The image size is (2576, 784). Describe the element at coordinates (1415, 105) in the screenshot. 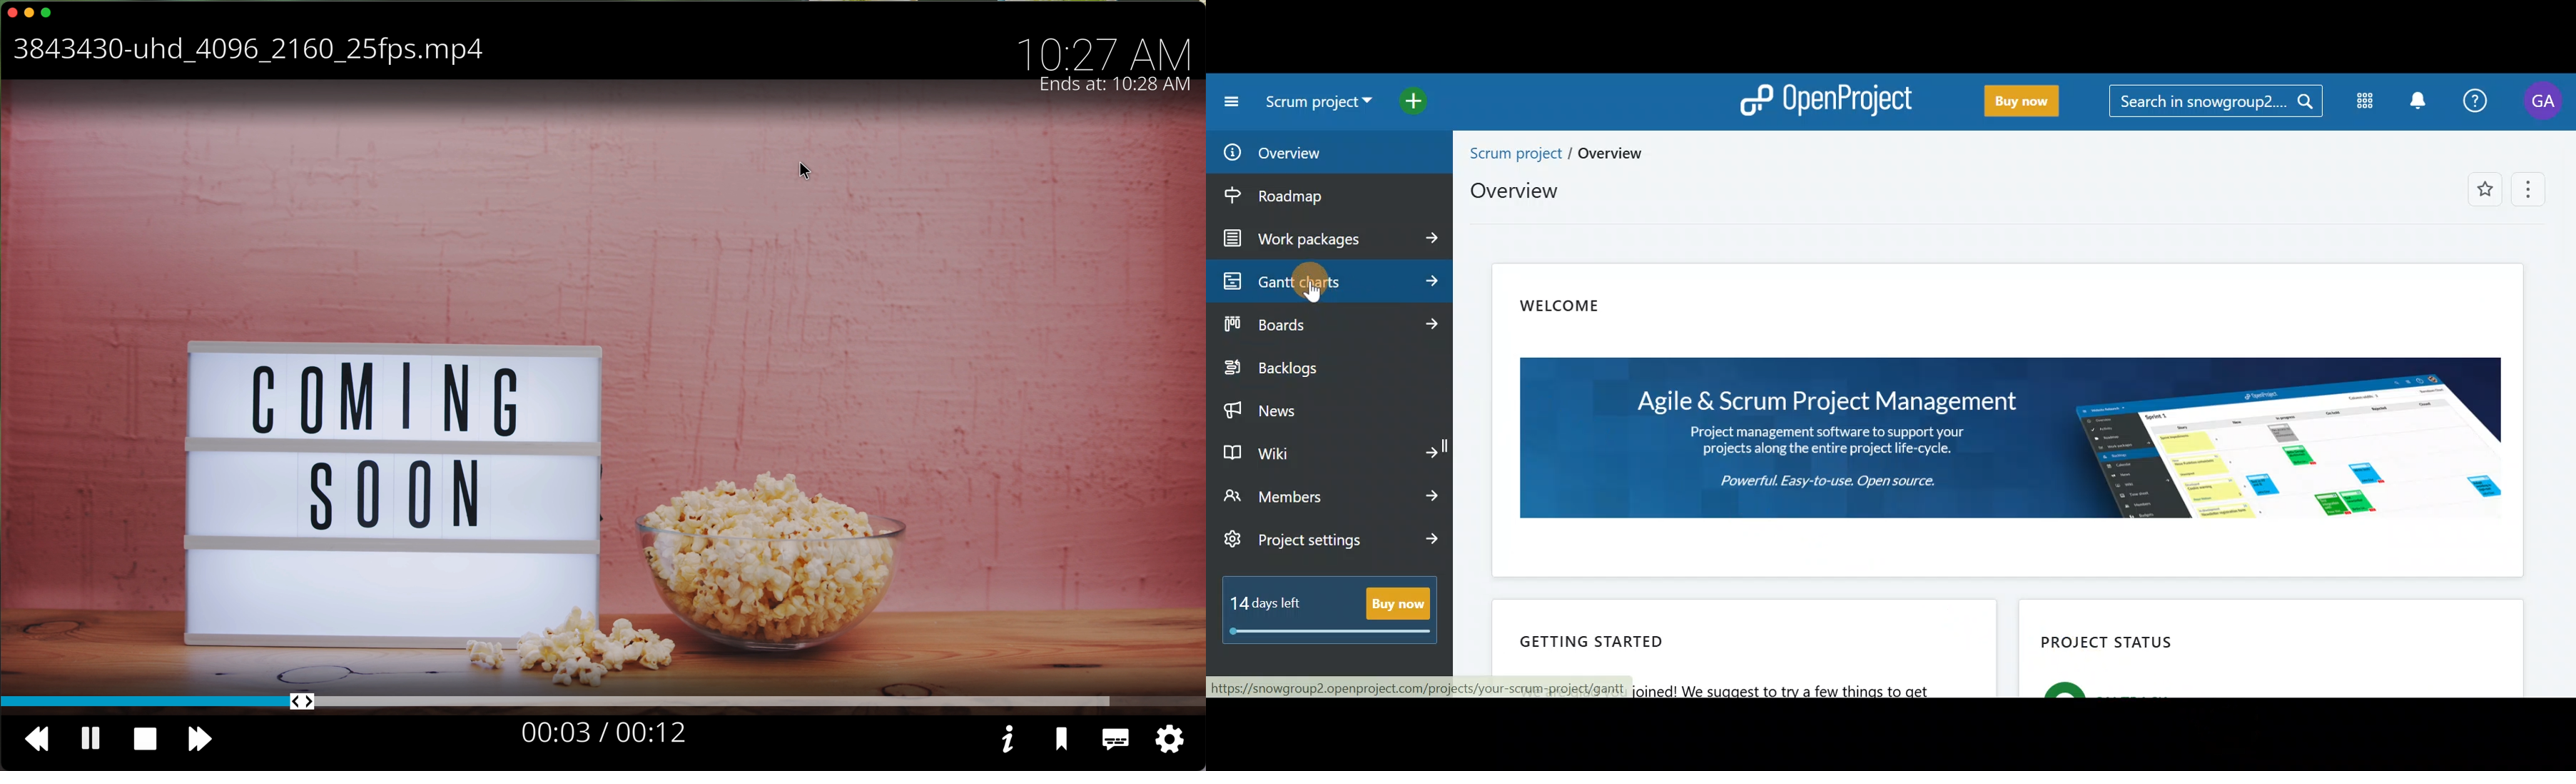

I see `Open quick add menu` at that location.